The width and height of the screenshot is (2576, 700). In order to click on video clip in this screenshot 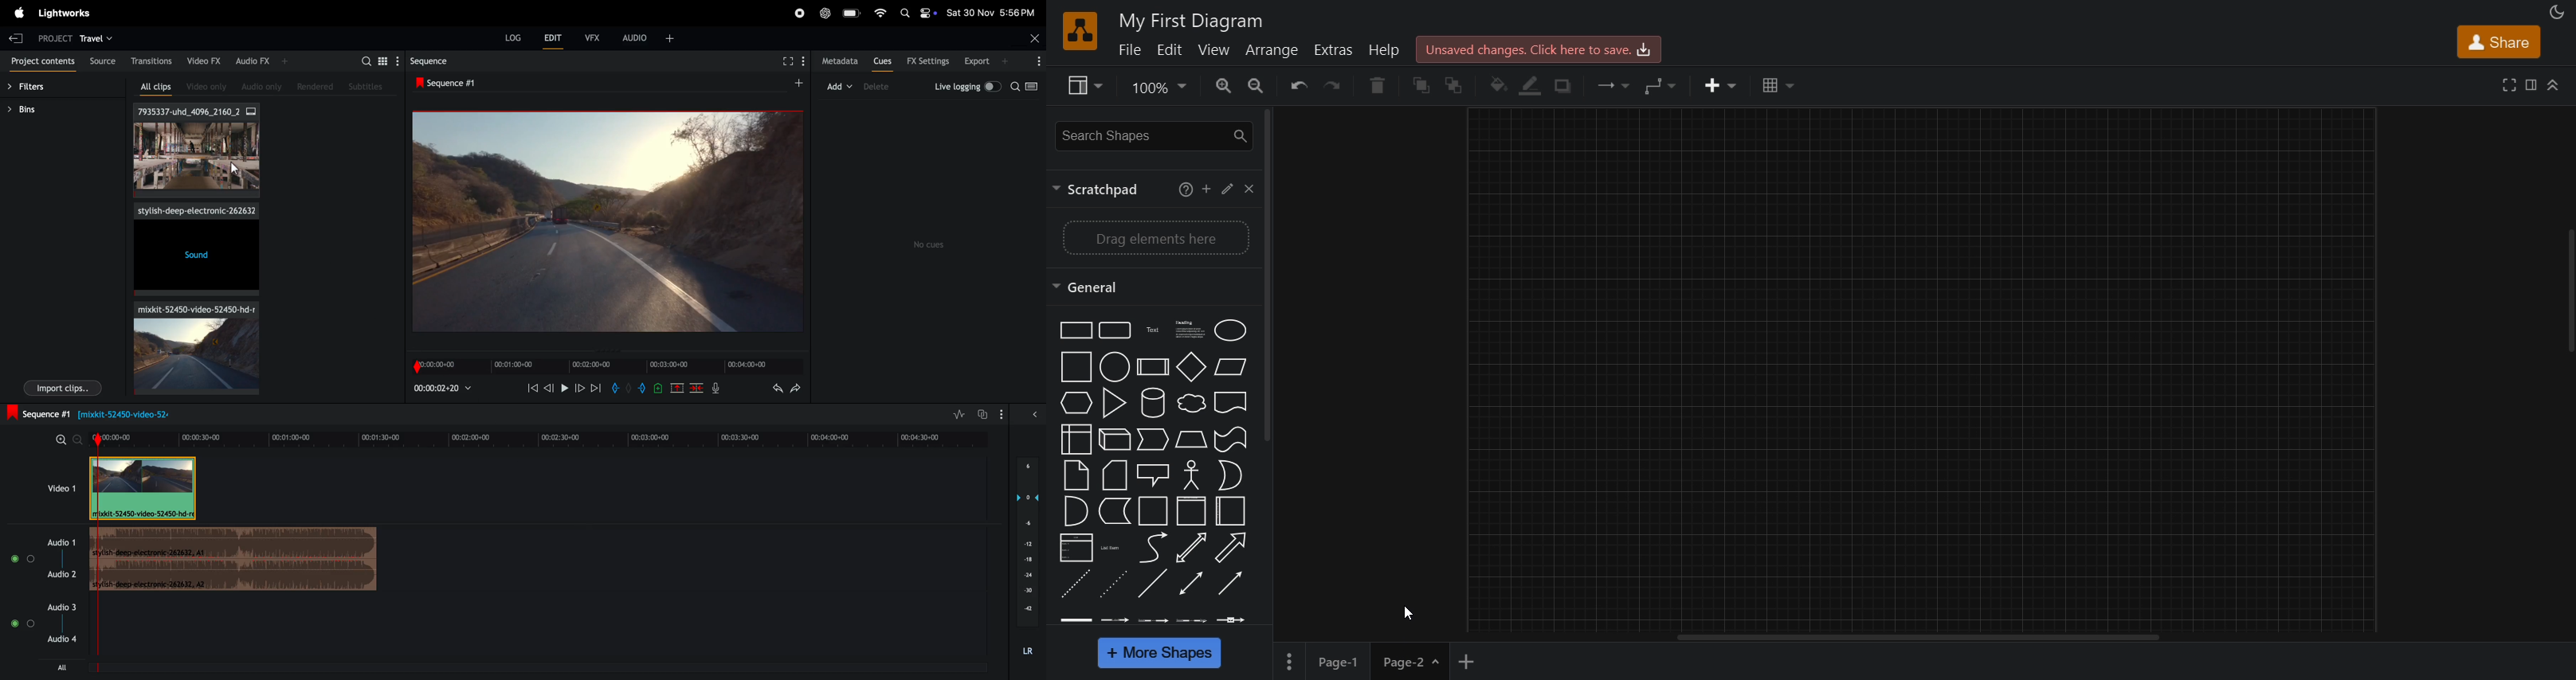, I will do `click(144, 489)`.